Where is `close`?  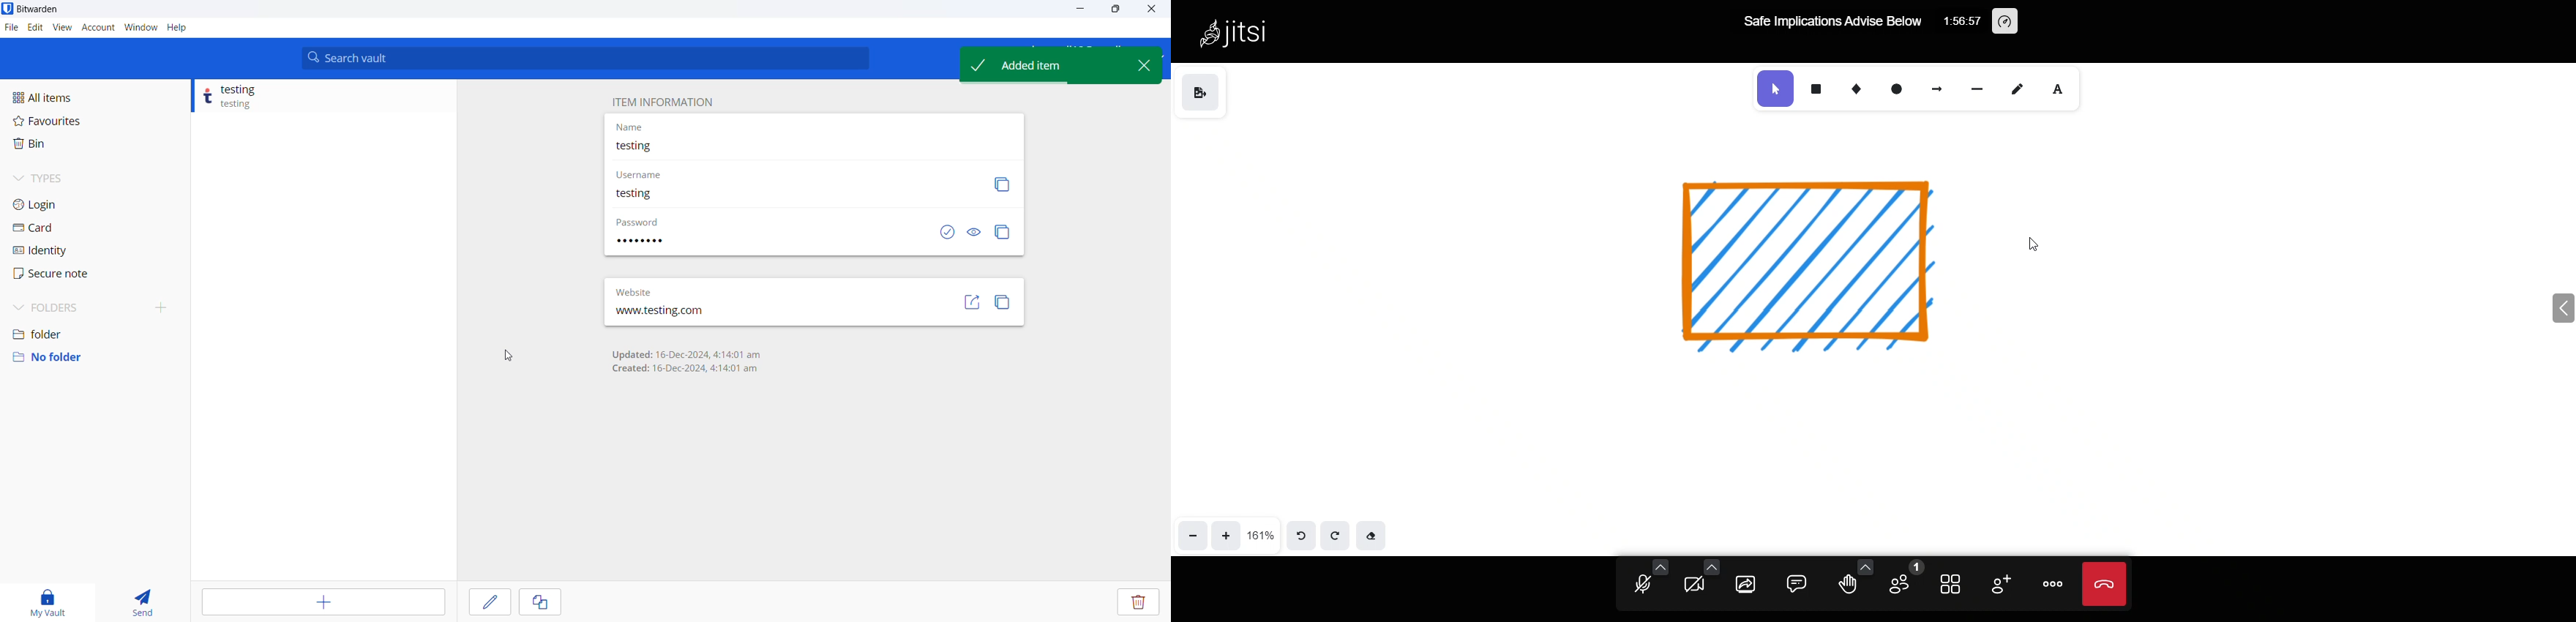
close is located at coordinates (1144, 65).